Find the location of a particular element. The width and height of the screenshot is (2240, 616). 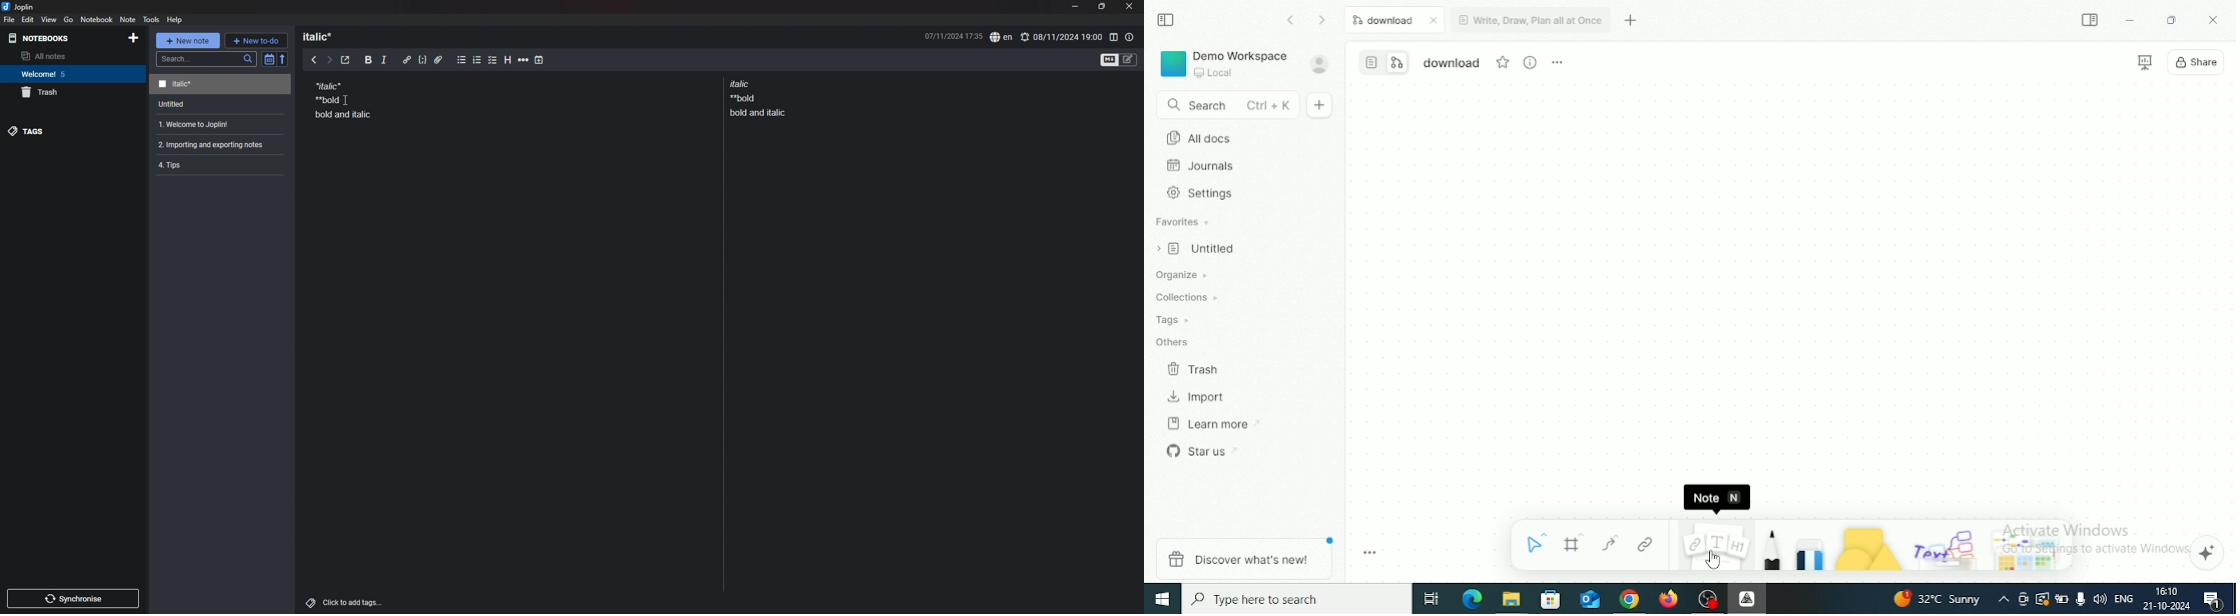

Collections is located at coordinates (1188, 297).